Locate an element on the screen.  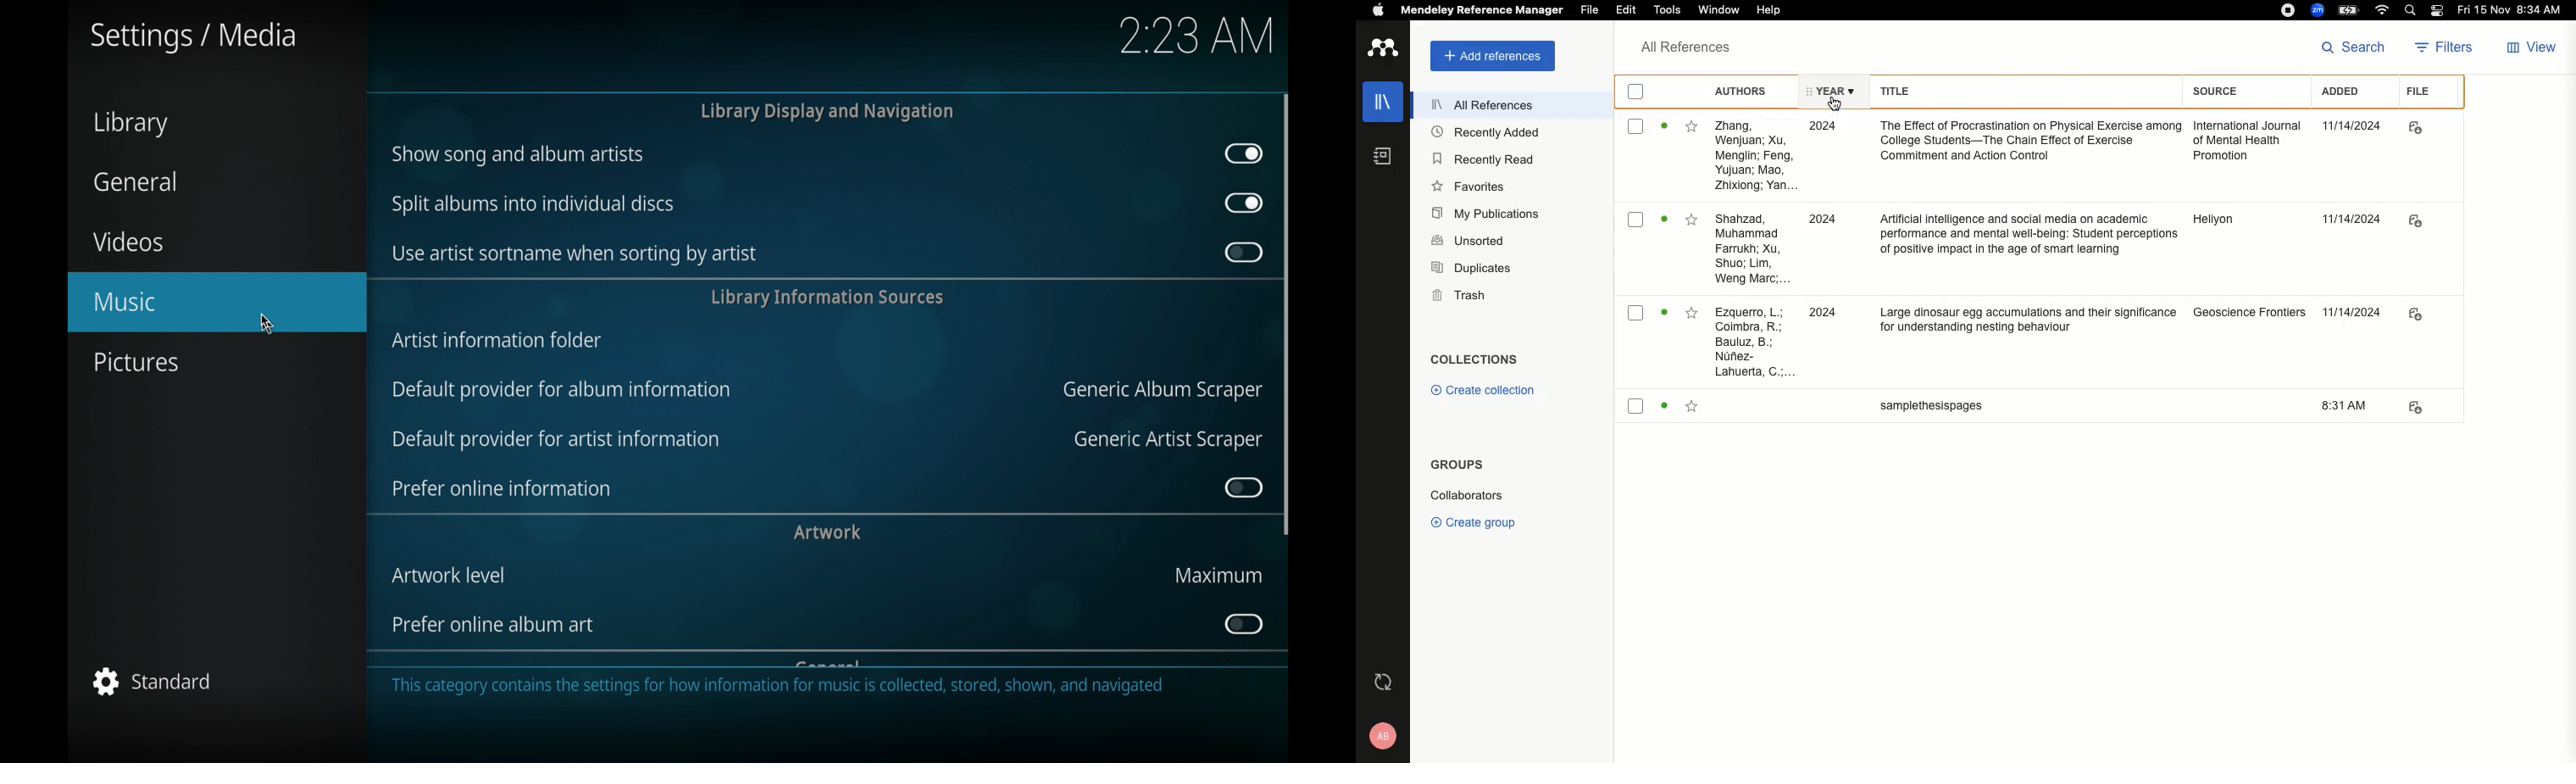
mark as favorite is located at coordinates (1692, 317).